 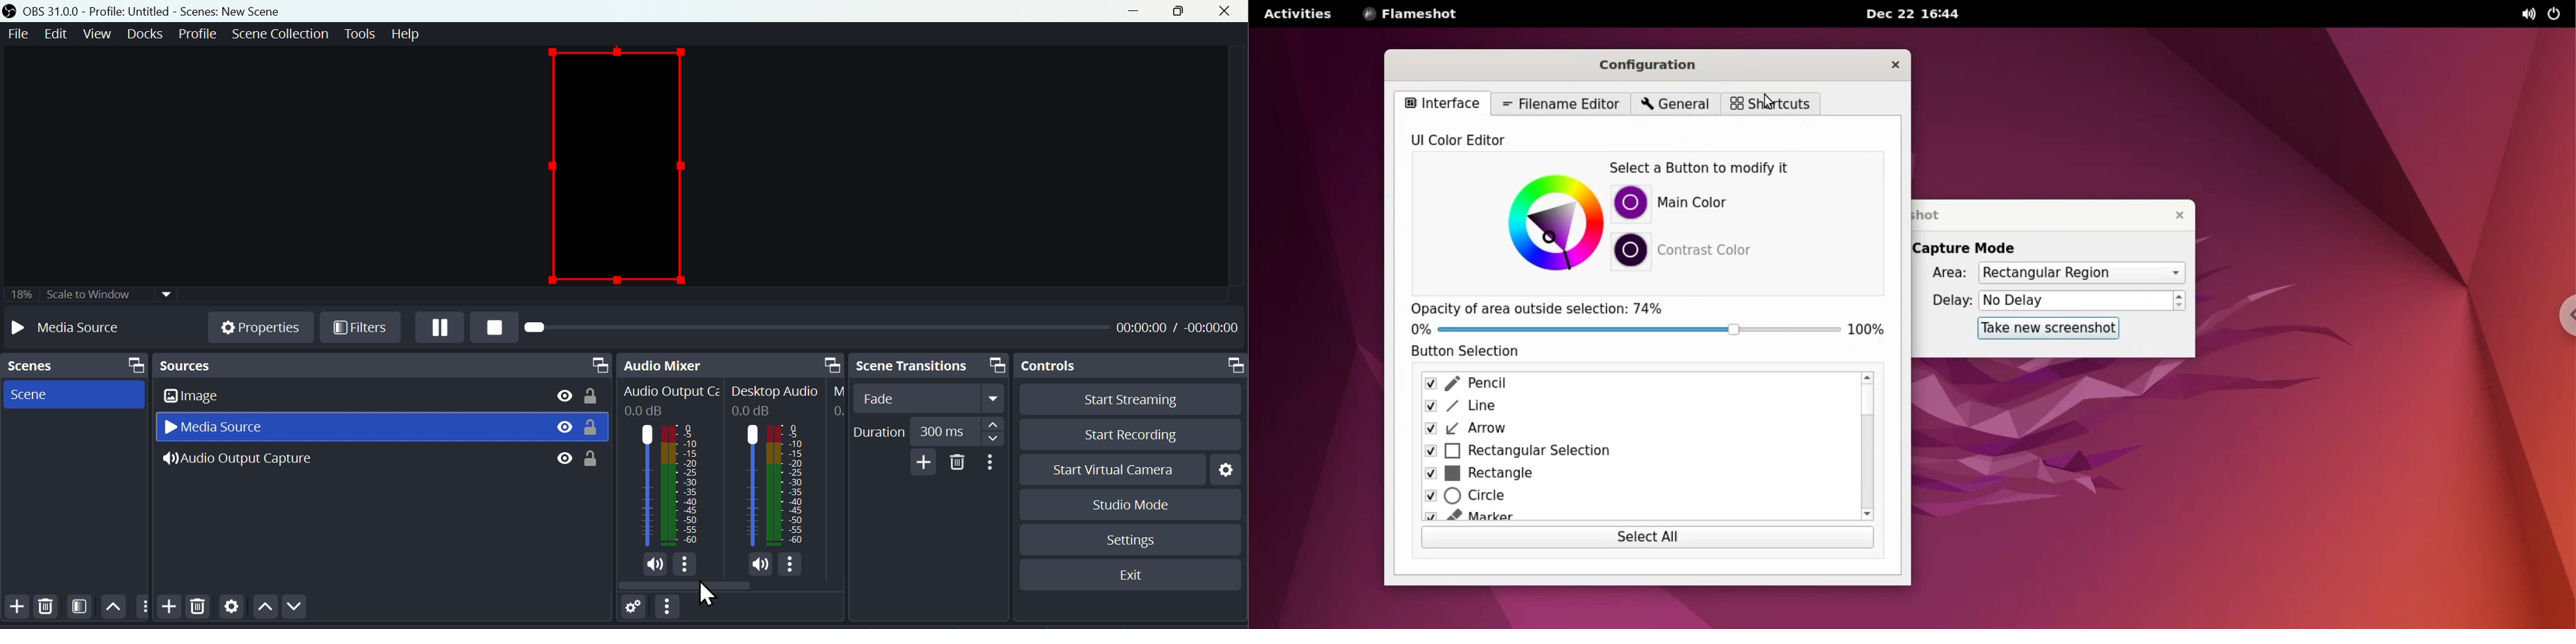 What do you see at coordinates (672, 611) in the screenshot?
I see `More options` at bounding box center [672, 611].